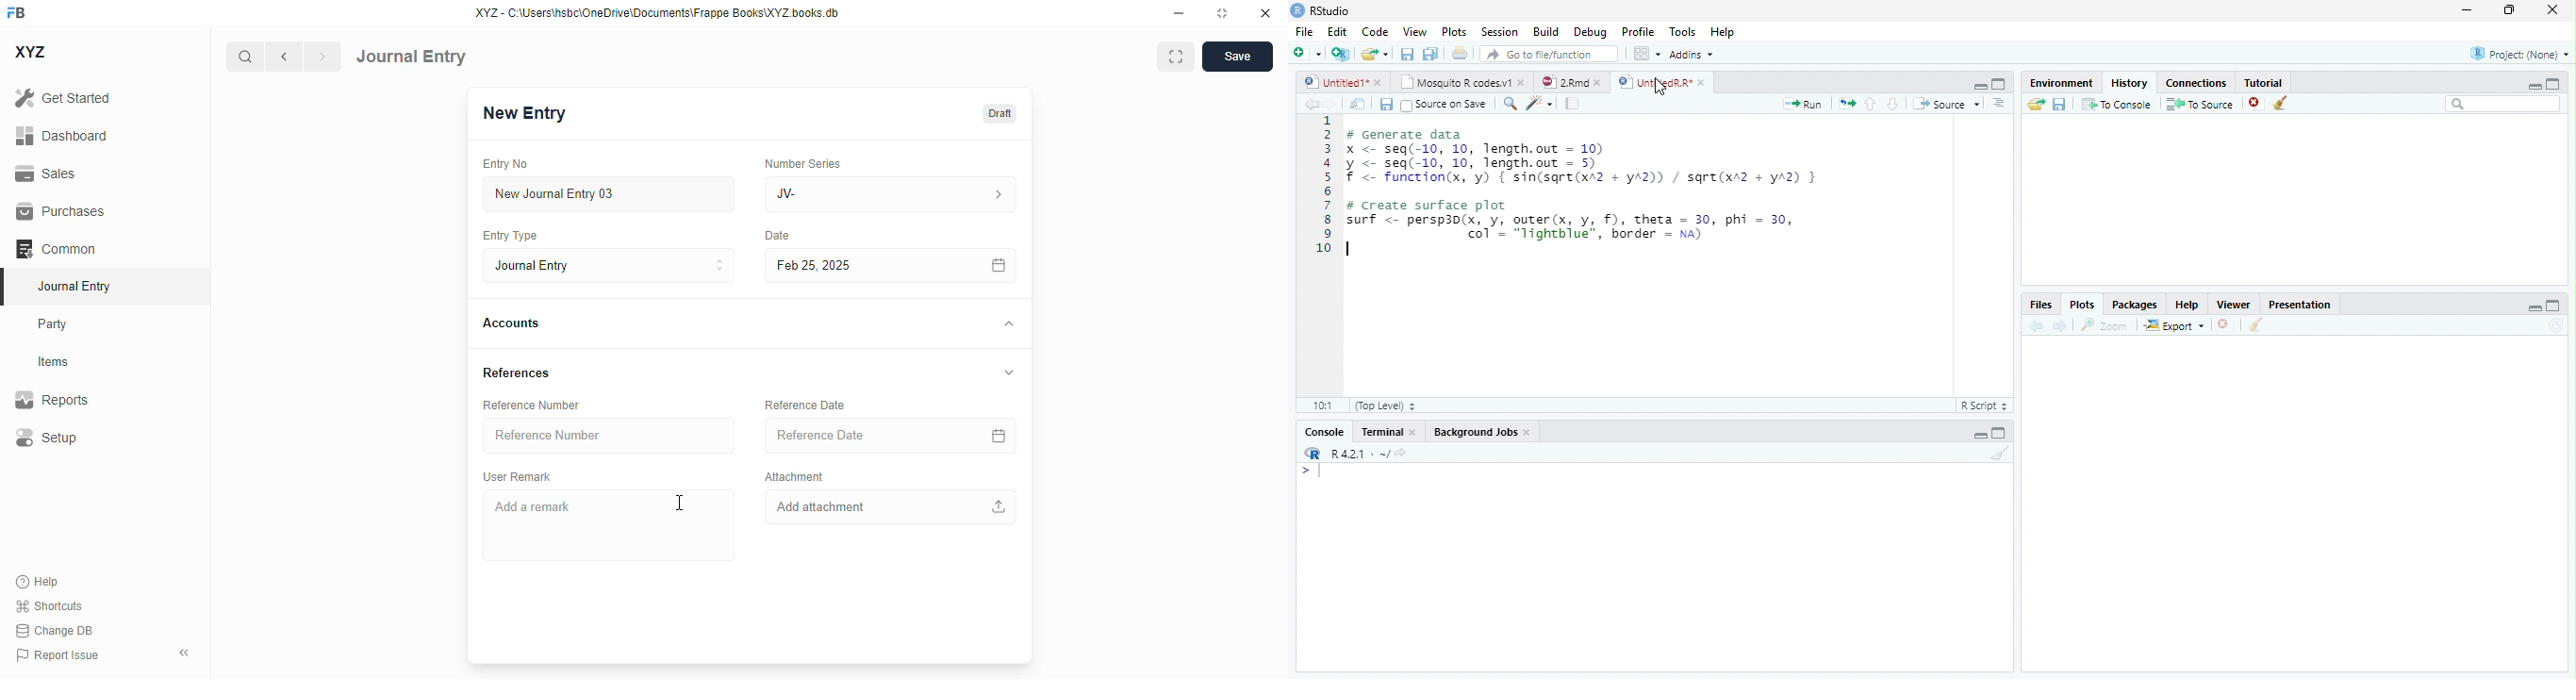 This screenshot has height=700, width=2576. I want to click on entry type, so click(508, 235).